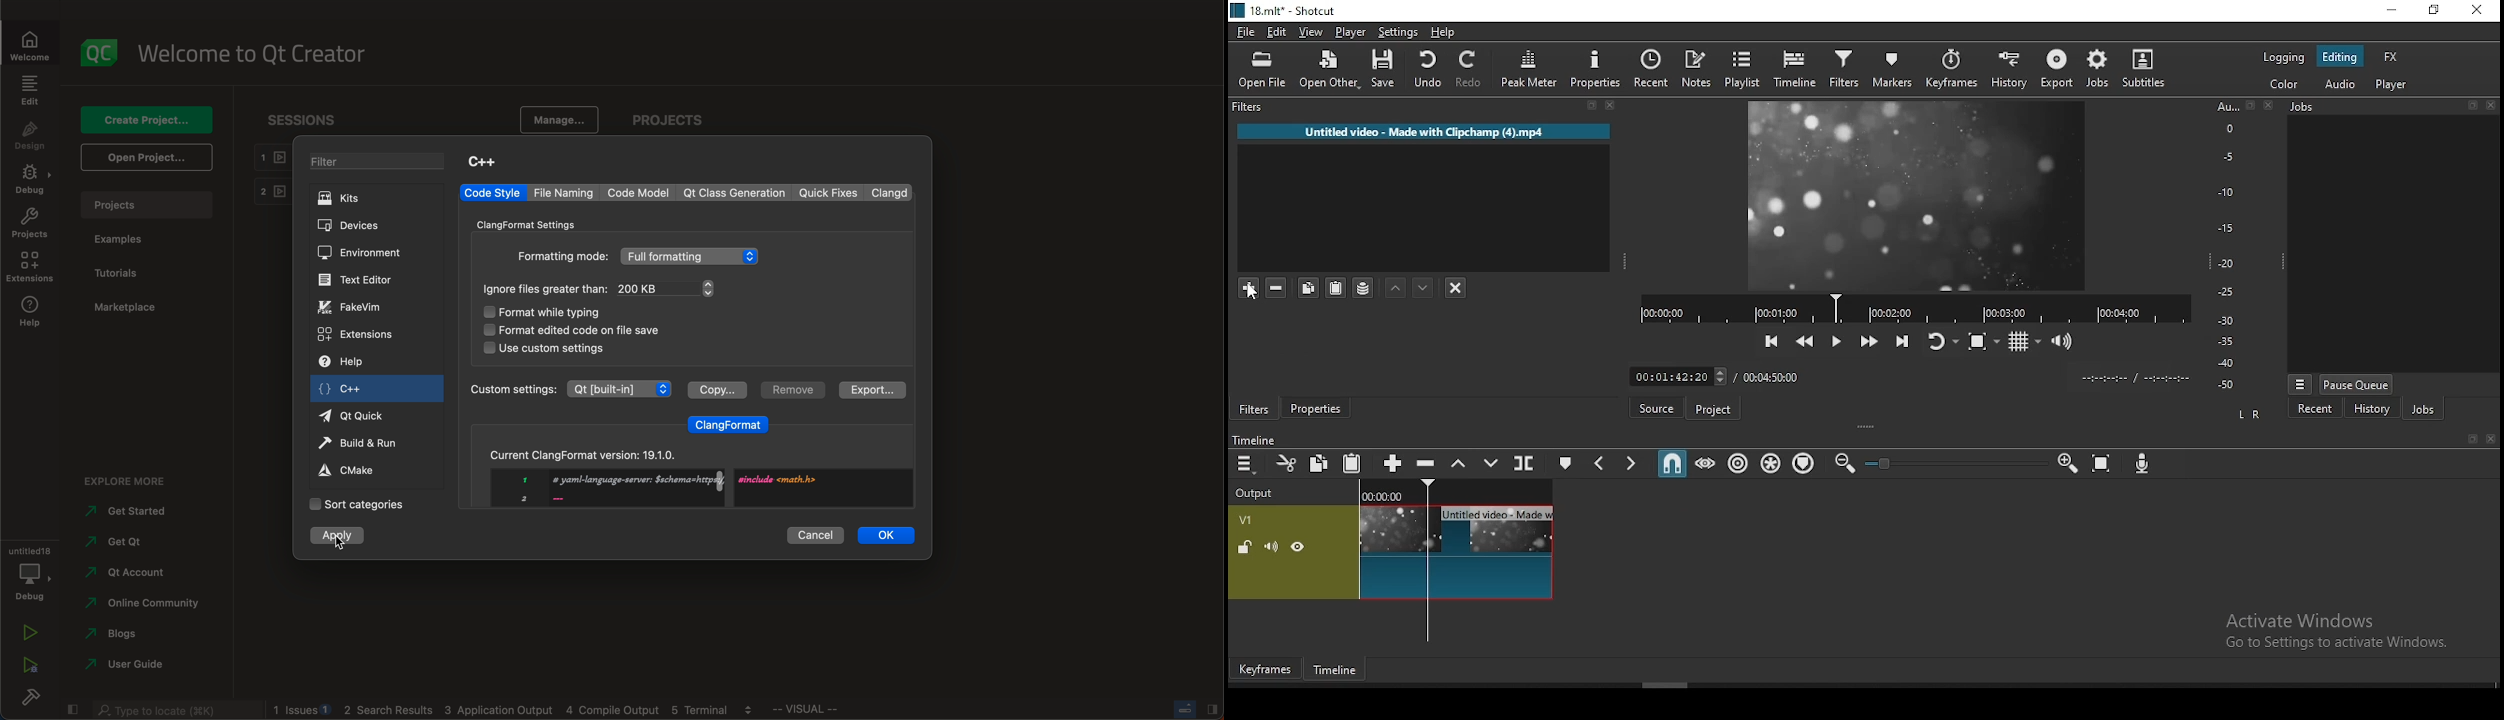 This screenshot has width=2520, height=728. I want to click on pause queue, so click(2357, 384).